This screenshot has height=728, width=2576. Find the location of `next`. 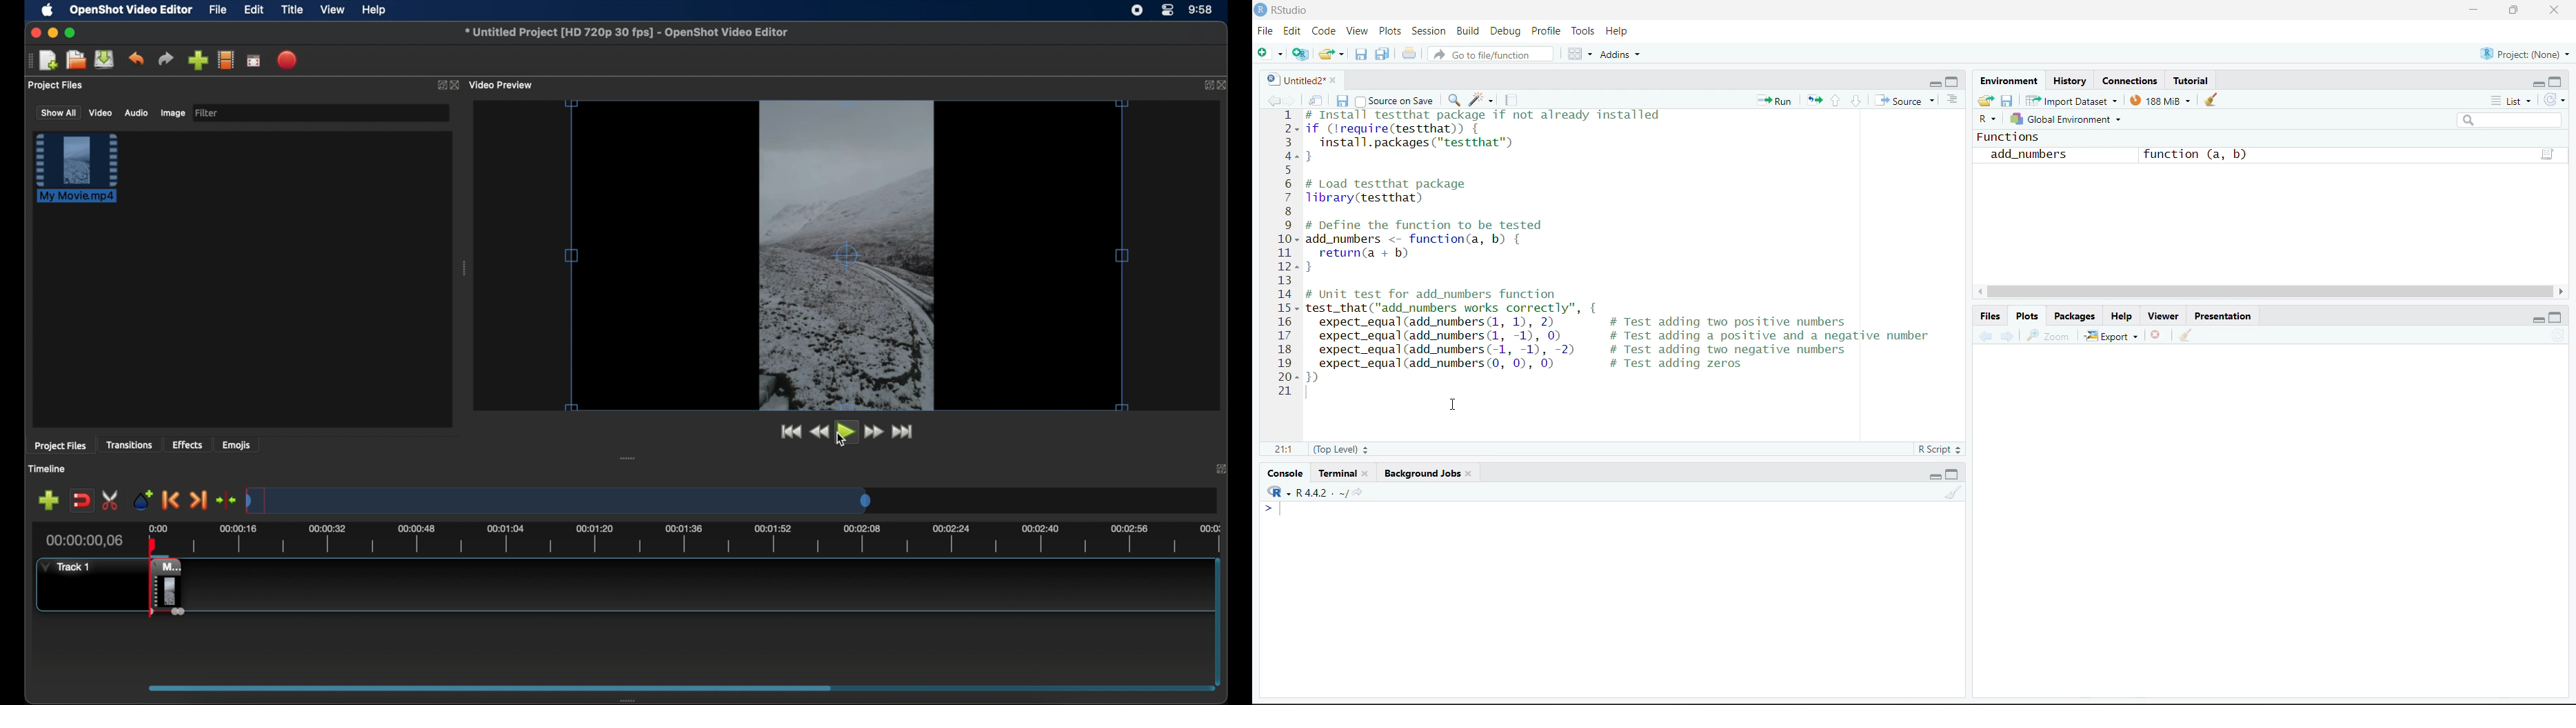

next is located at coordinates (1290, 99).